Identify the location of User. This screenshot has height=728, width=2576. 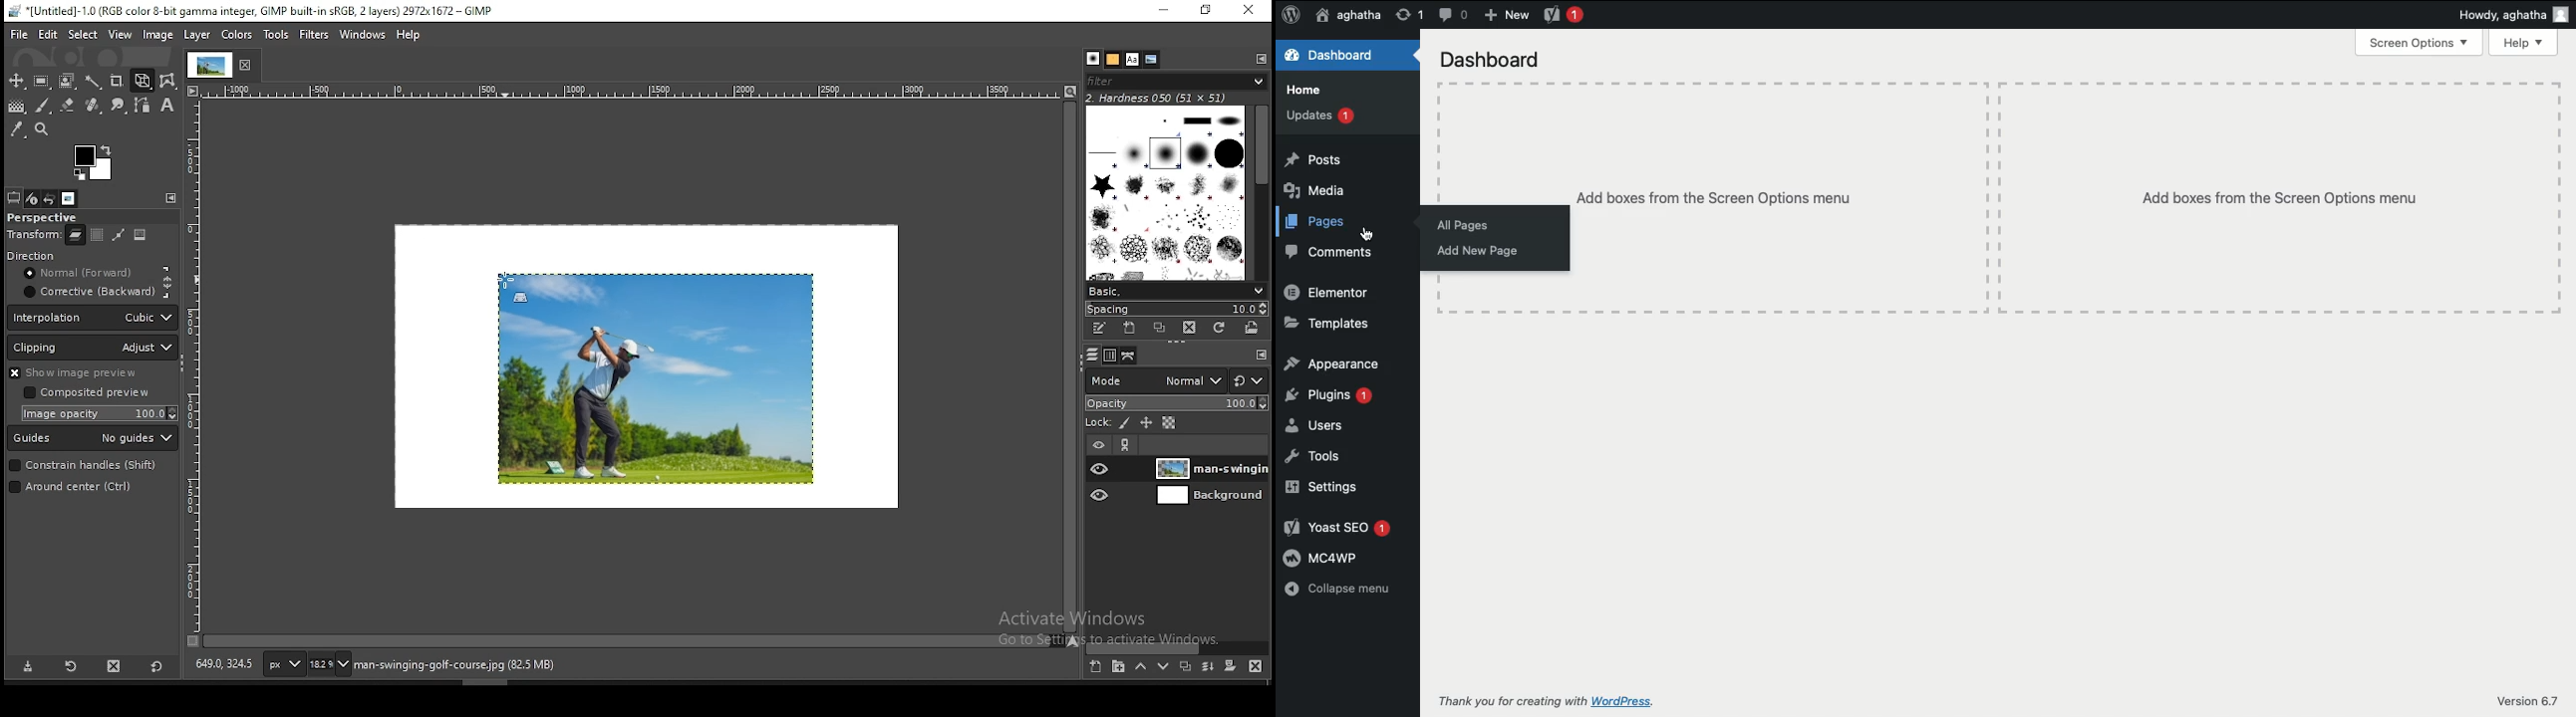
(1346, 16).